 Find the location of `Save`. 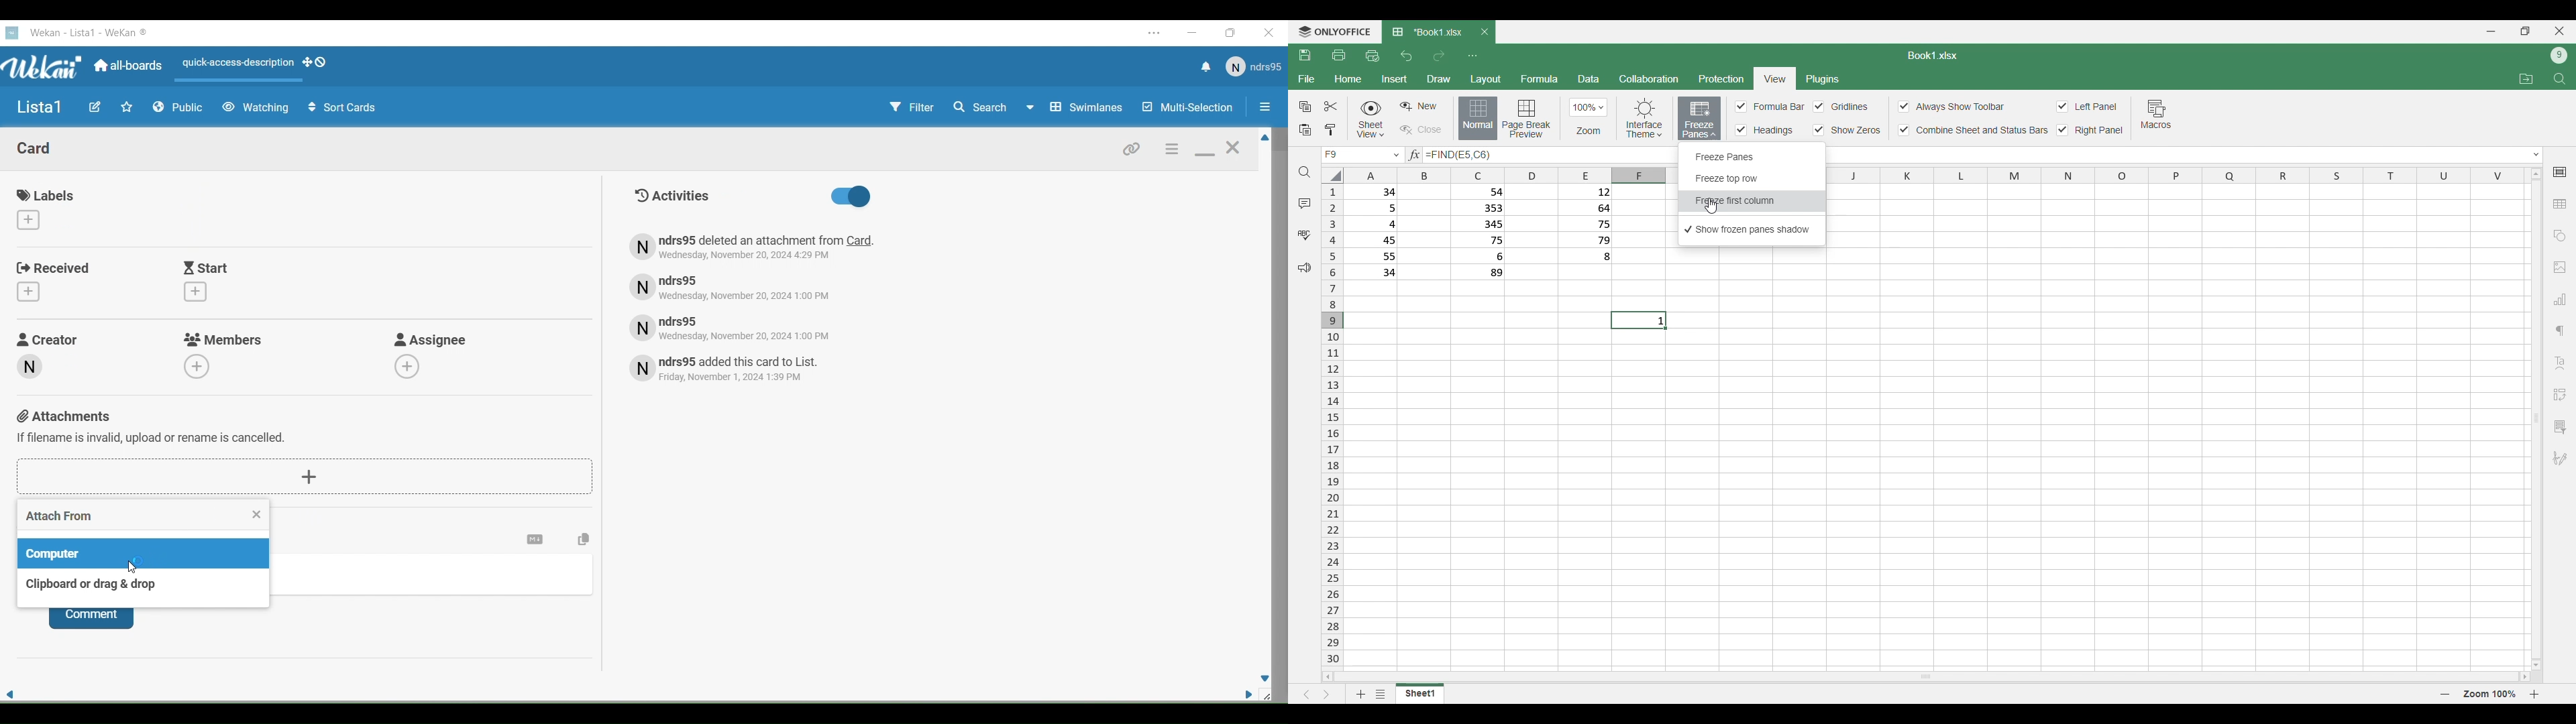

Save is located at coordinates (1305, 56).